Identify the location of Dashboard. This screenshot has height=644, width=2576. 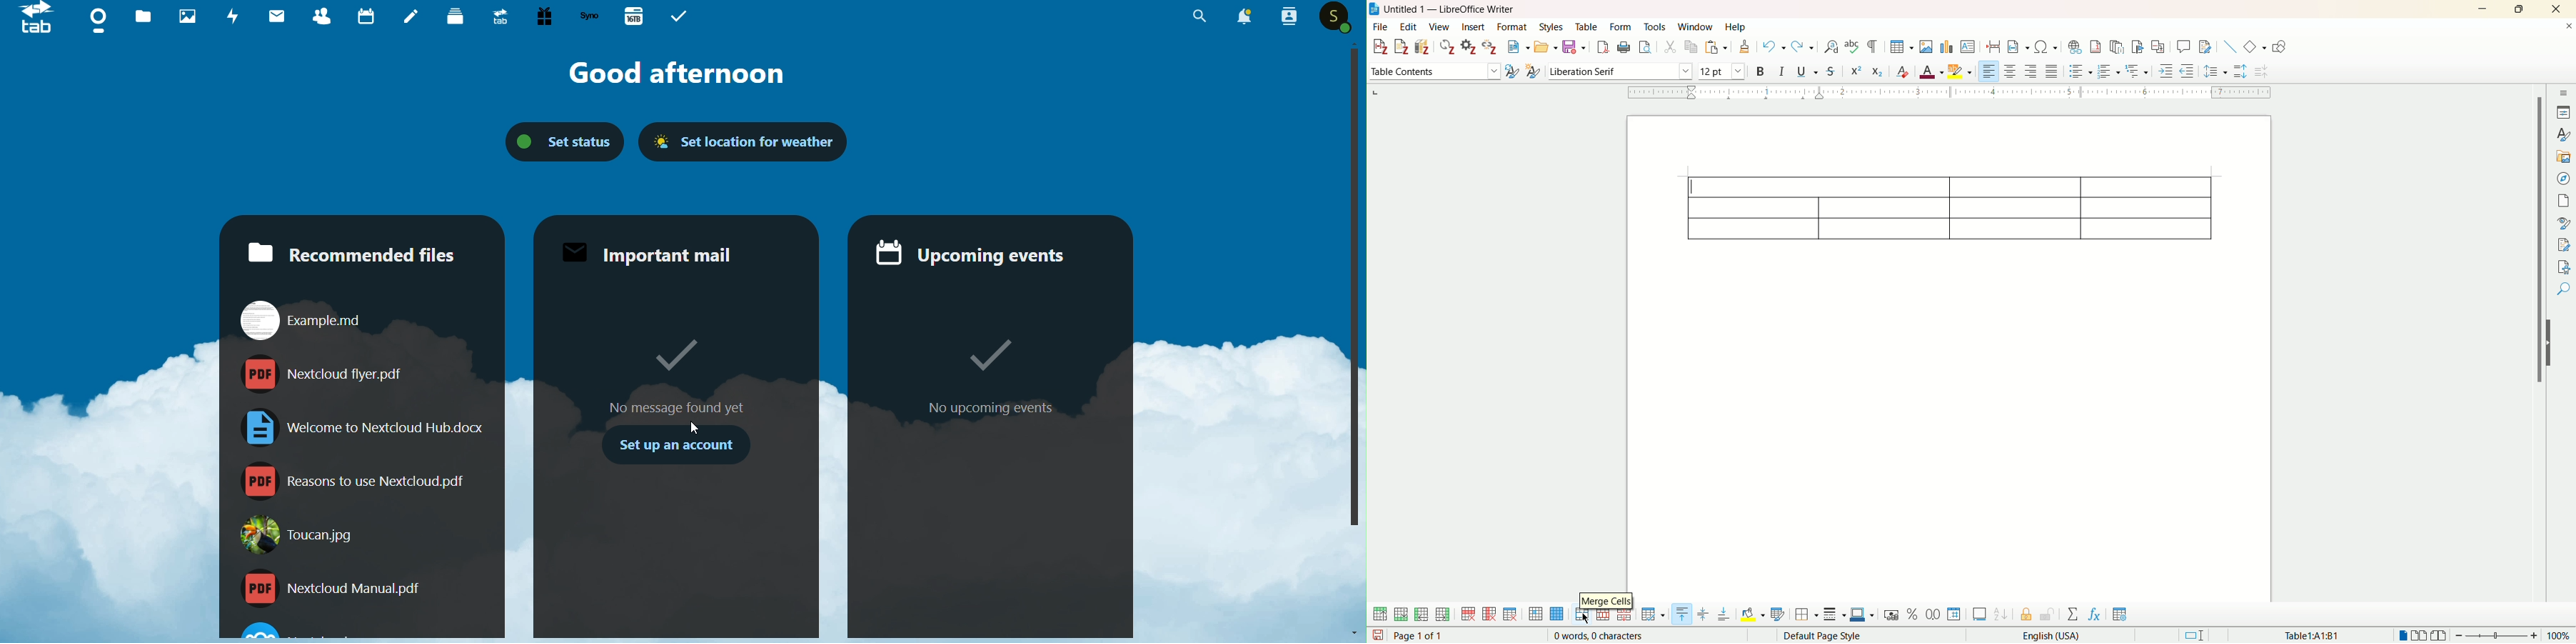
(97, 21).